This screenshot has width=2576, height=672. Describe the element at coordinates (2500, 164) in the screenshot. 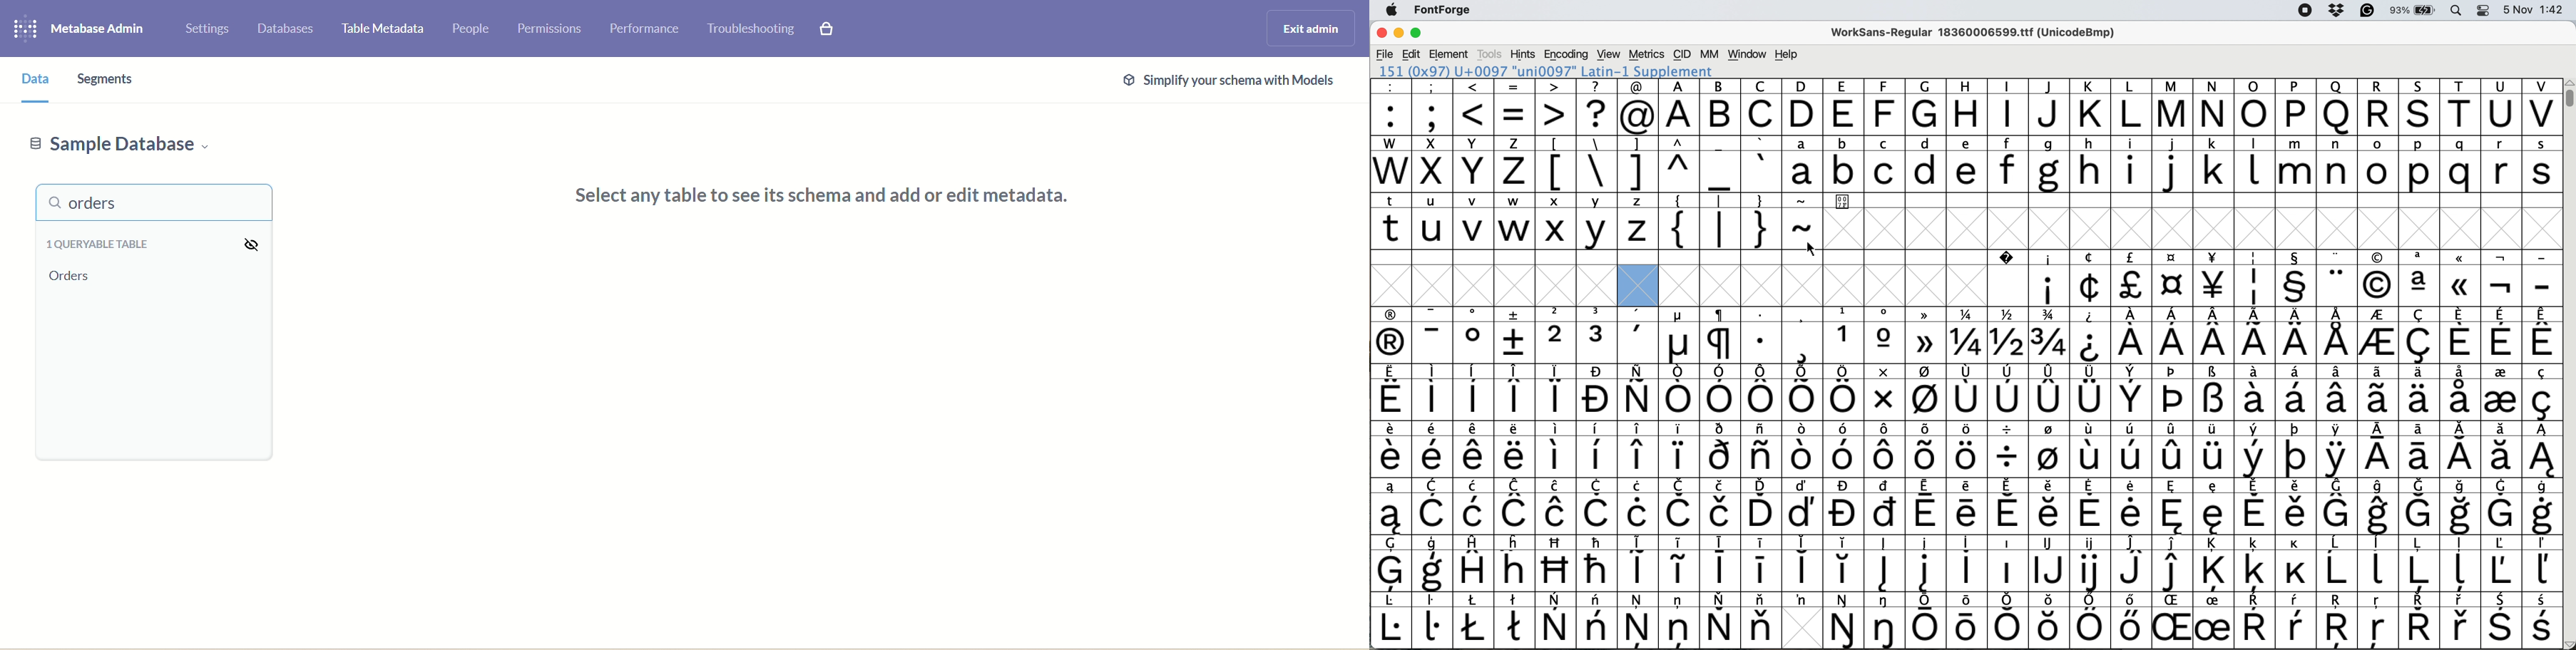

I see `r` at that location.